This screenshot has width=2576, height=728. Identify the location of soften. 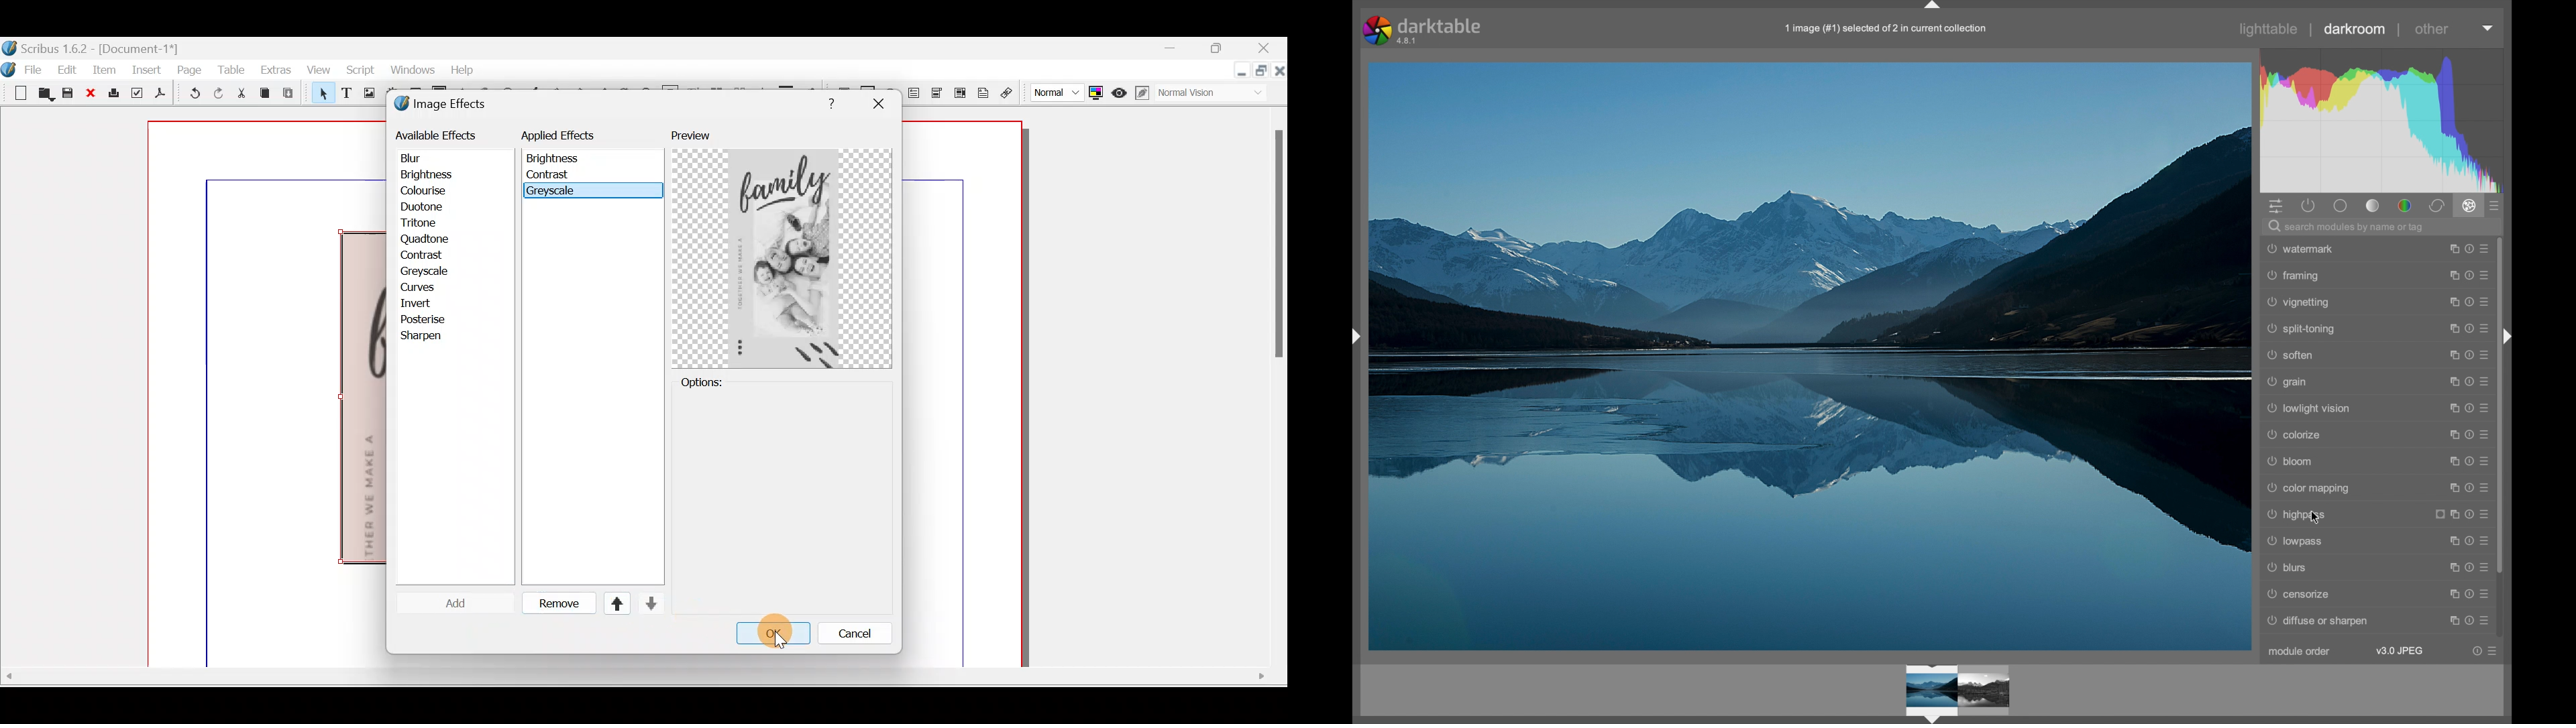
(2291, 355).